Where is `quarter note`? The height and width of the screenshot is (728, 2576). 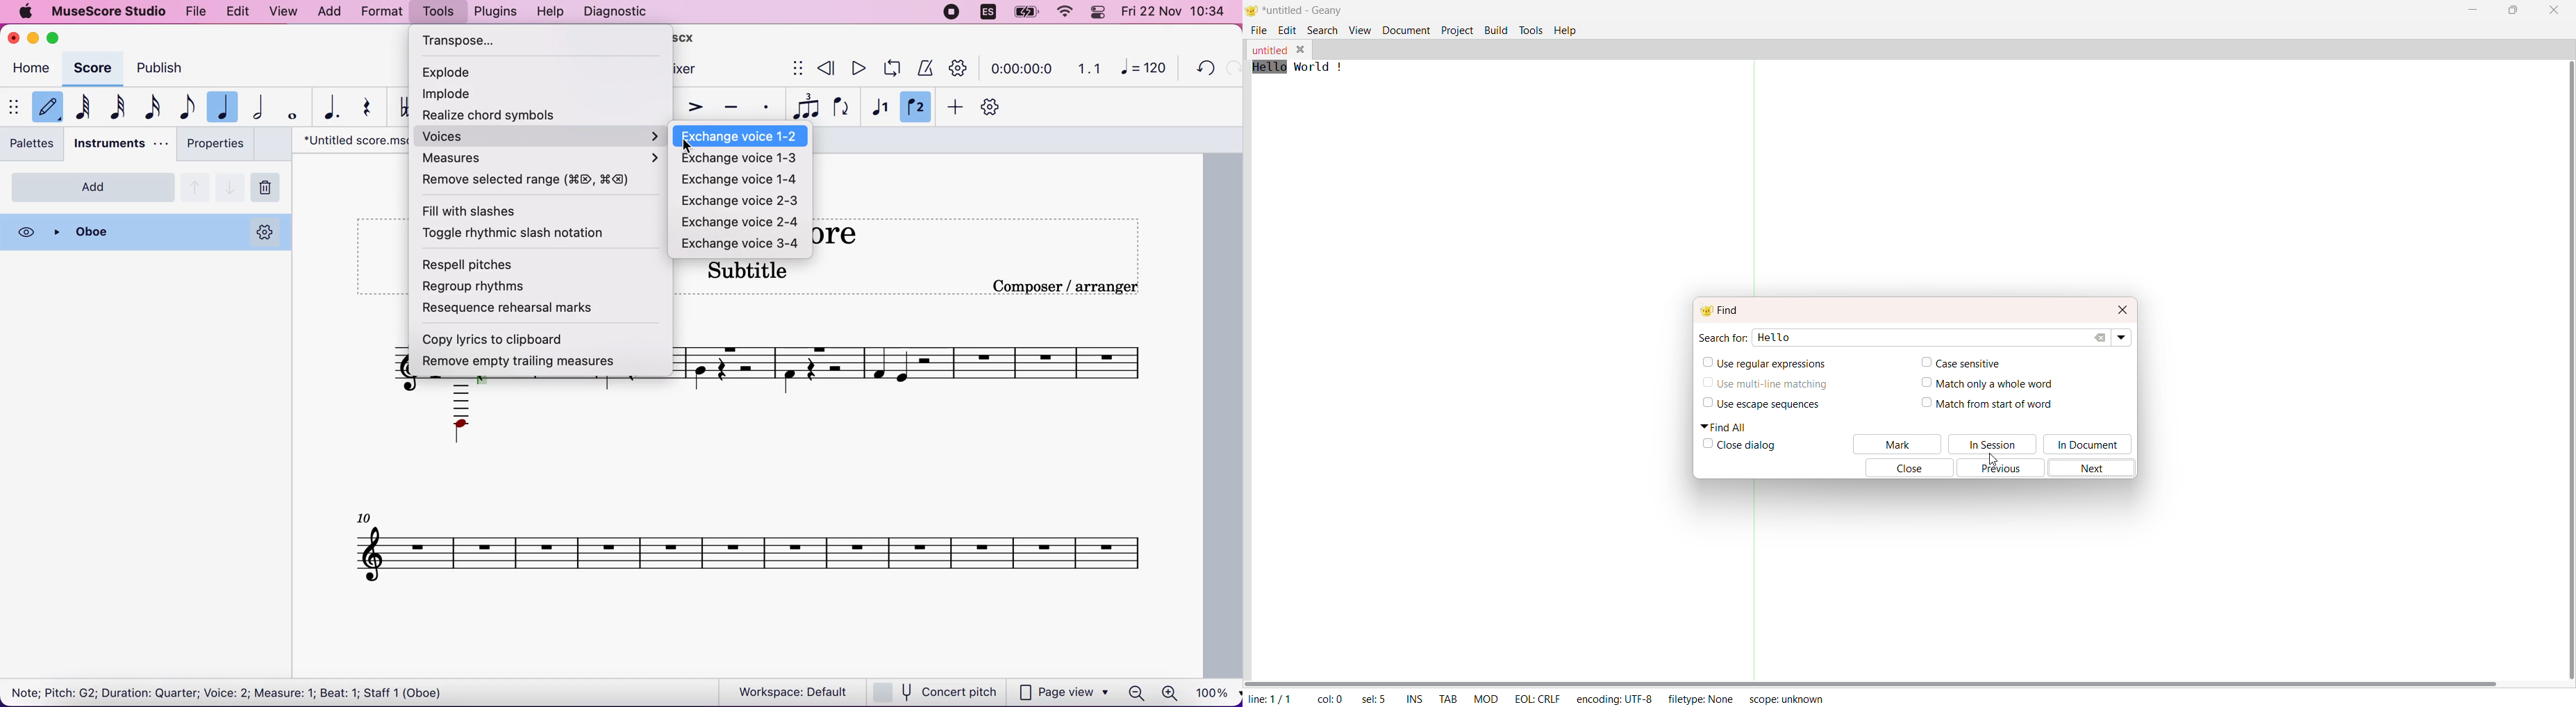
quarter note is located at coordinates (222, 107).